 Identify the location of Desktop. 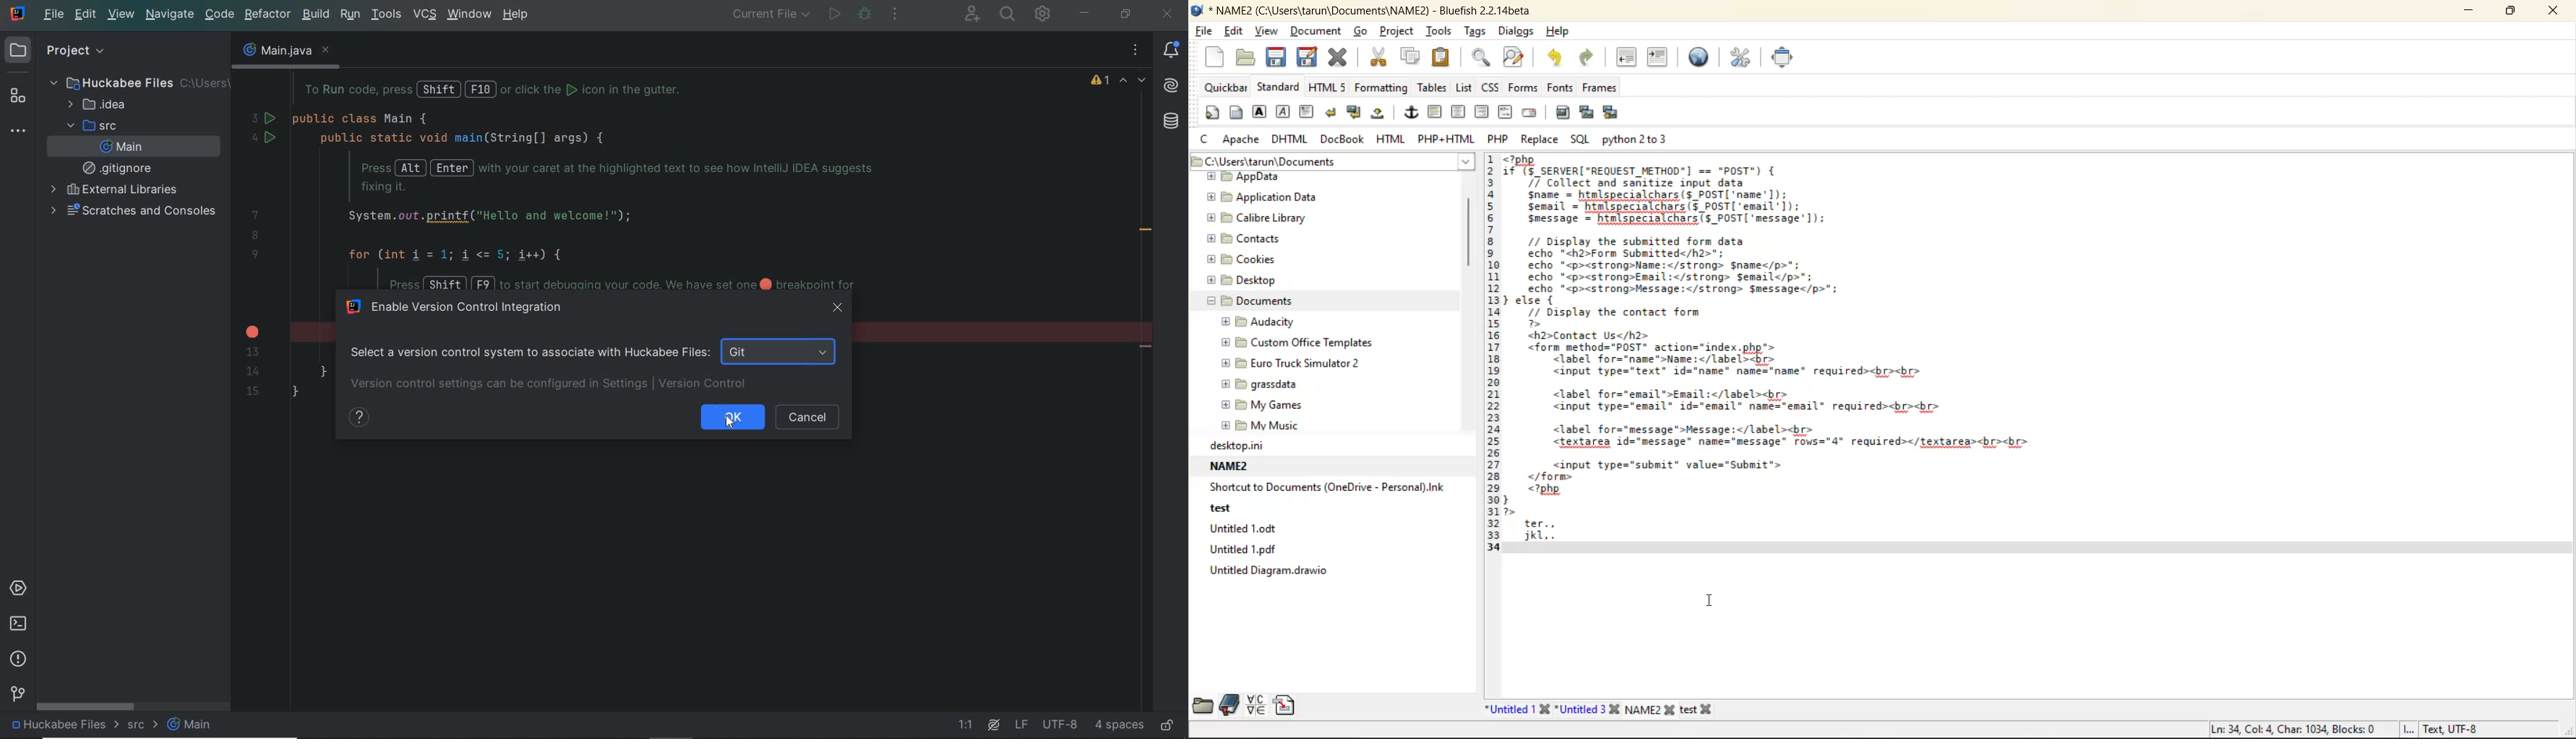
(1241, 282).